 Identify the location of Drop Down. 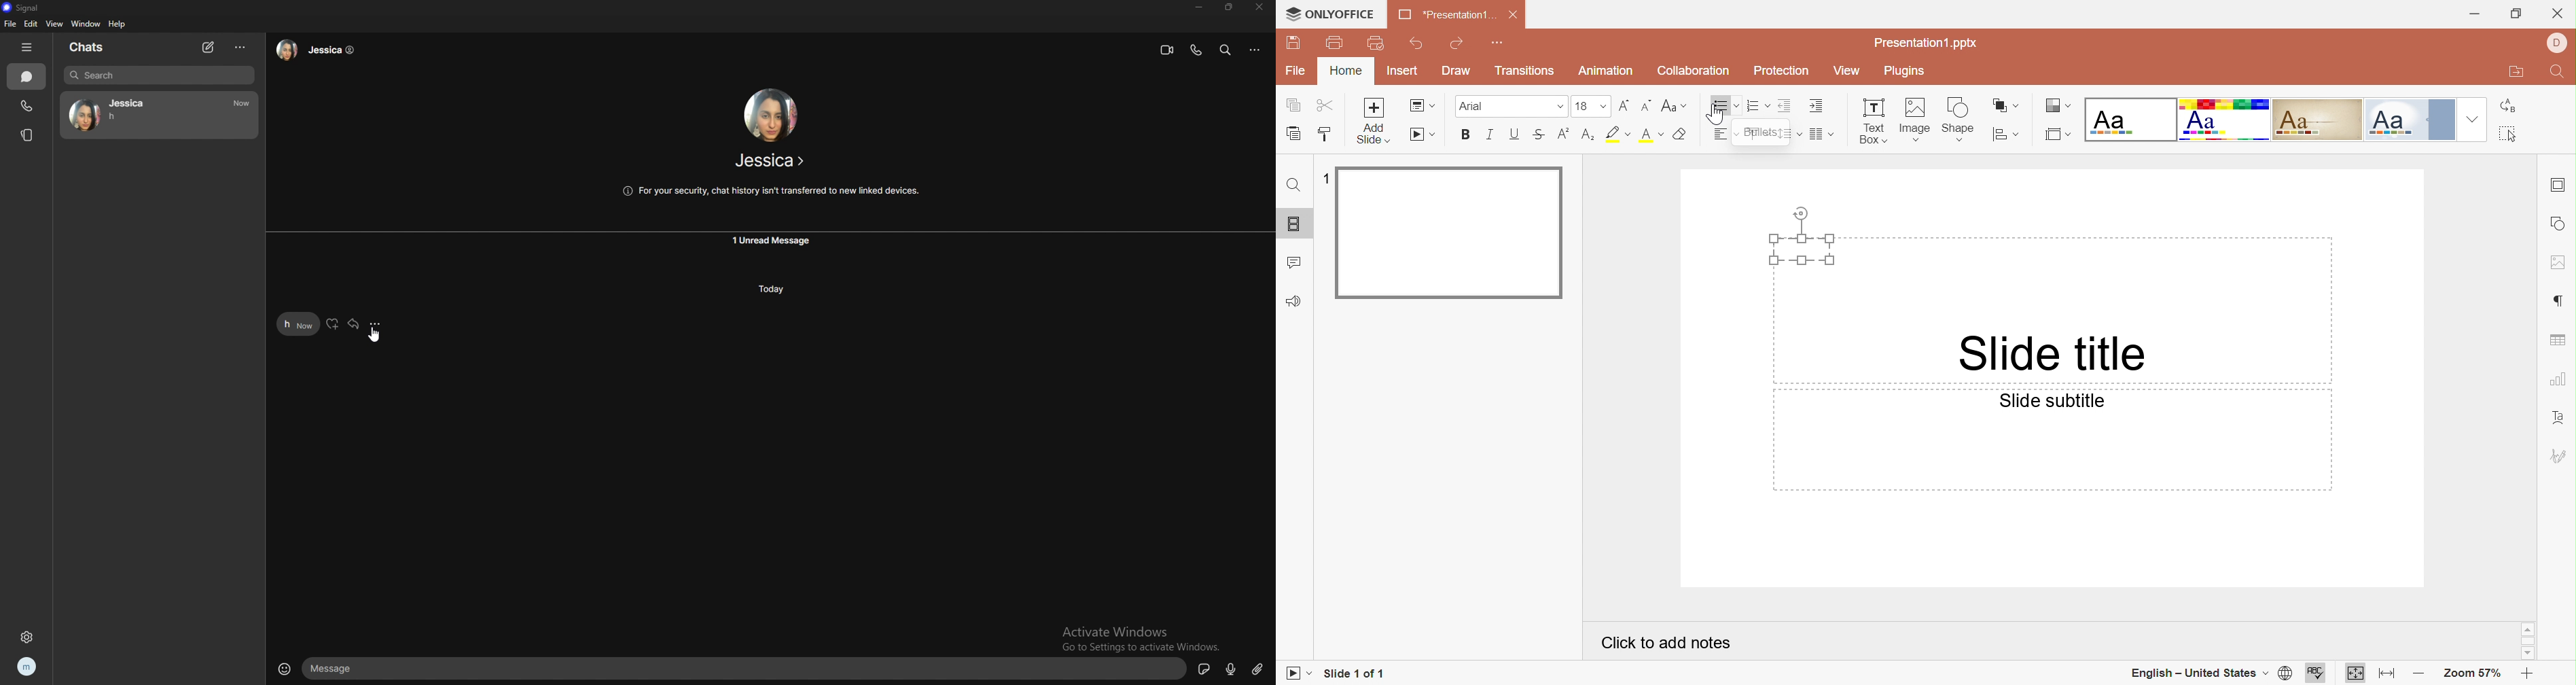
(1602, 106).